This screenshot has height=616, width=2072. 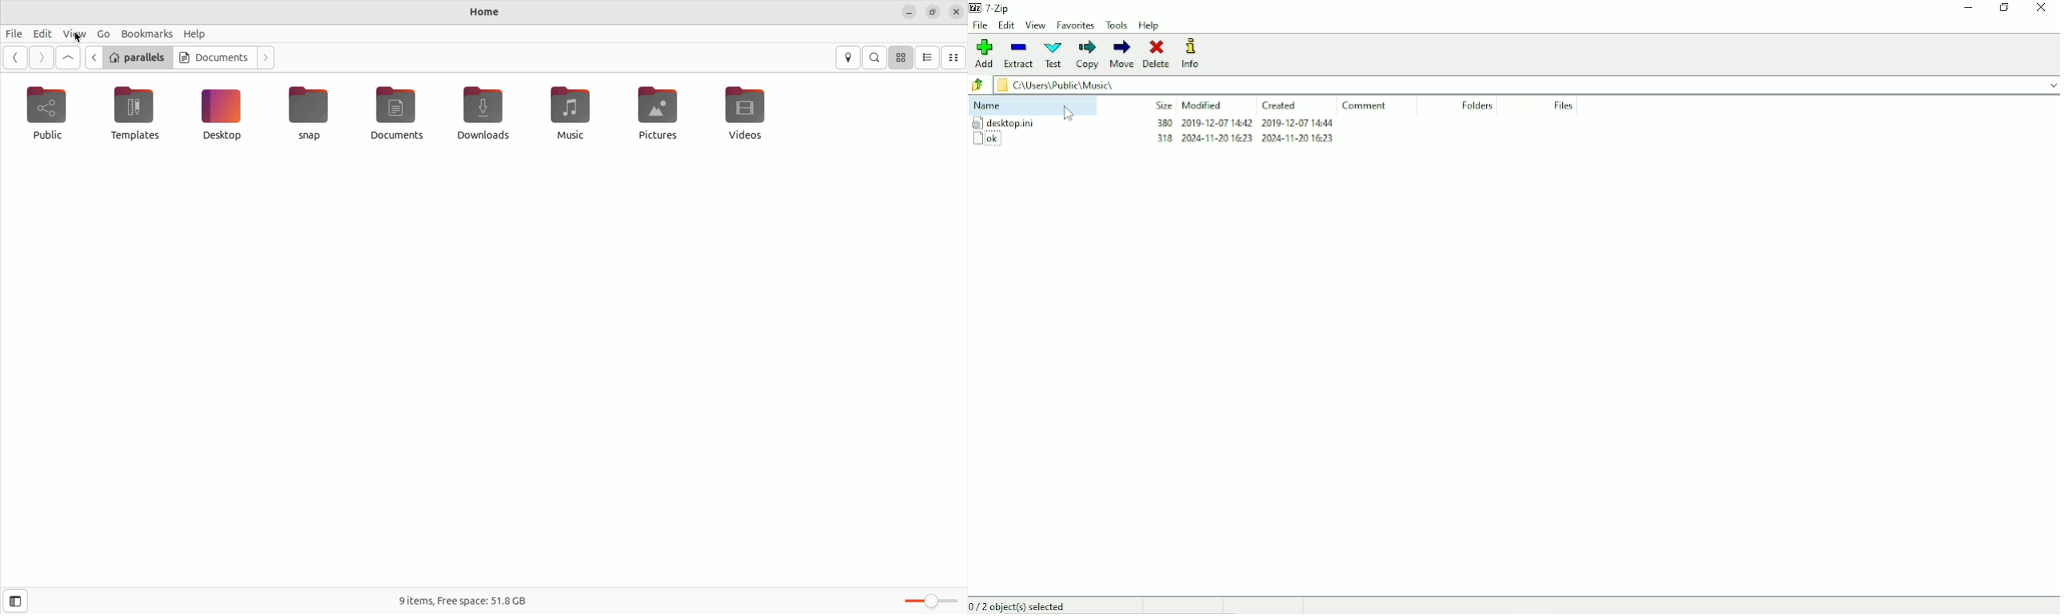 I want to click on back, so click(x=15, y=58).